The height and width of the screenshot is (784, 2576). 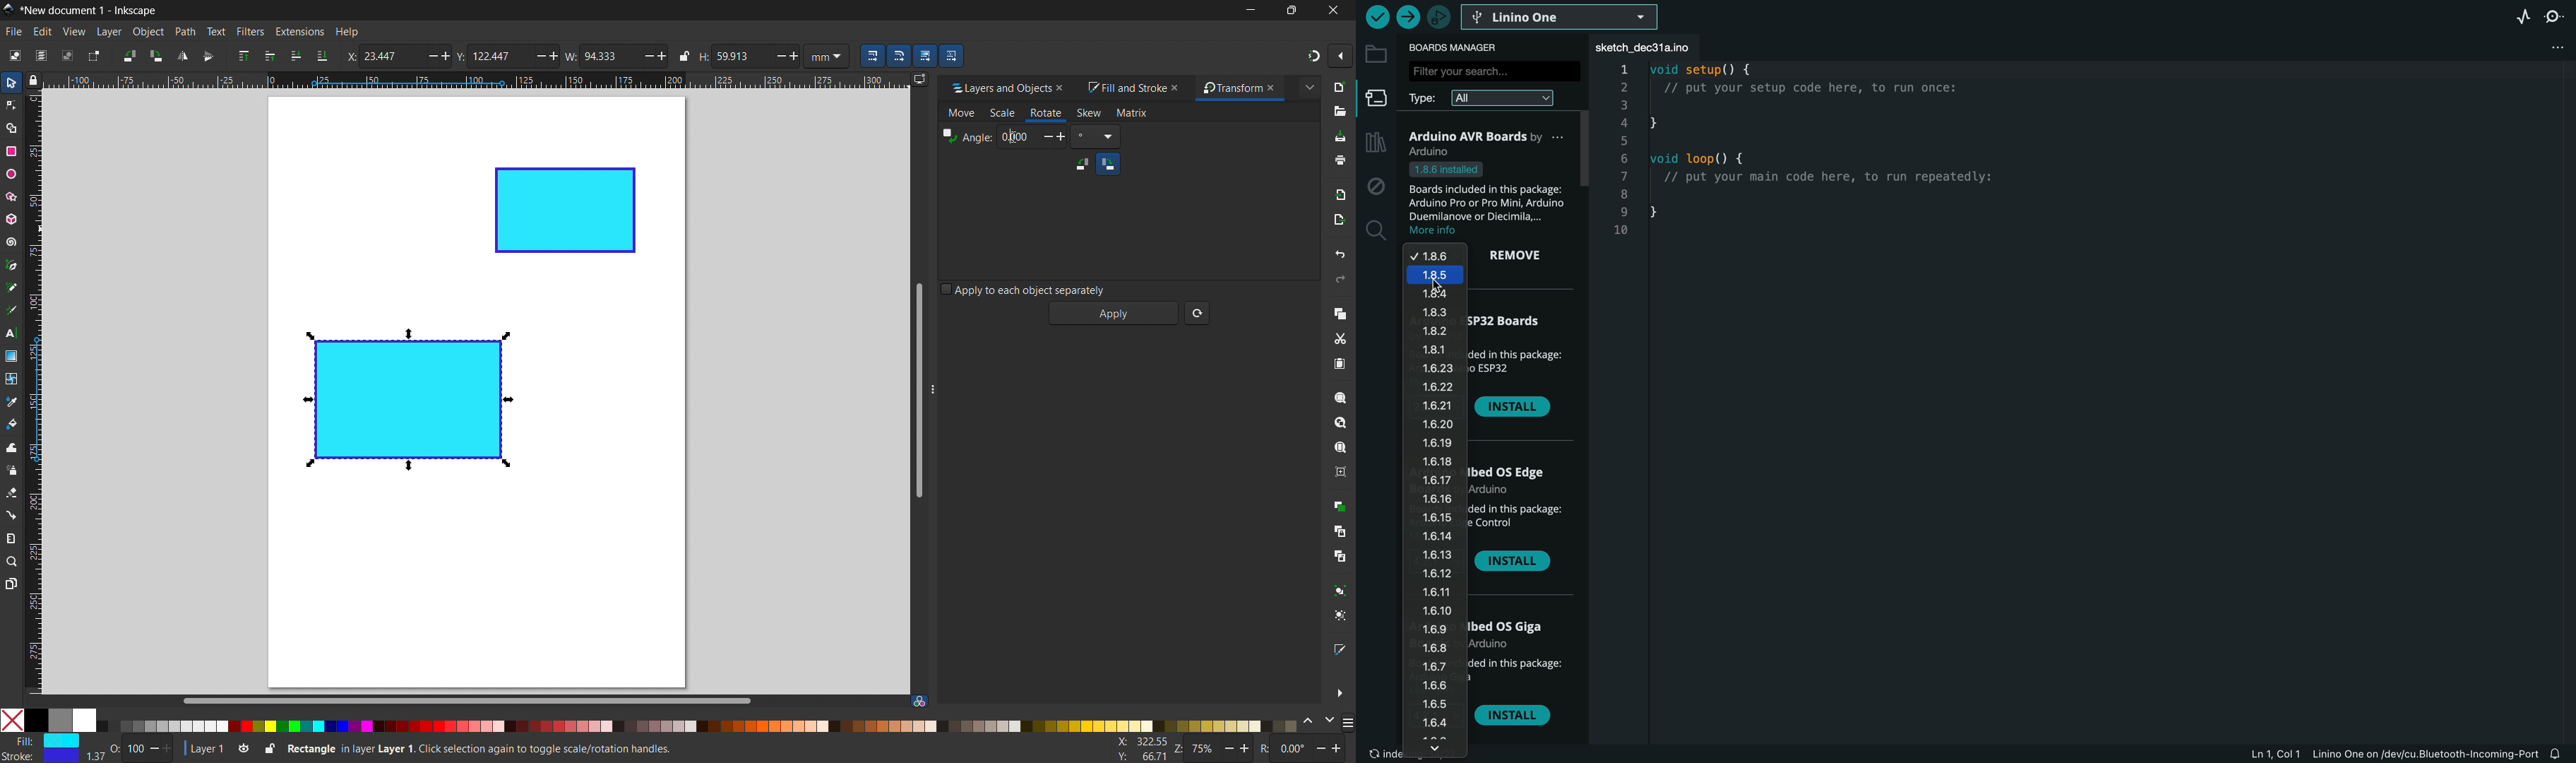 I want to click on fill and stroke, so click(x=1125, y=88).